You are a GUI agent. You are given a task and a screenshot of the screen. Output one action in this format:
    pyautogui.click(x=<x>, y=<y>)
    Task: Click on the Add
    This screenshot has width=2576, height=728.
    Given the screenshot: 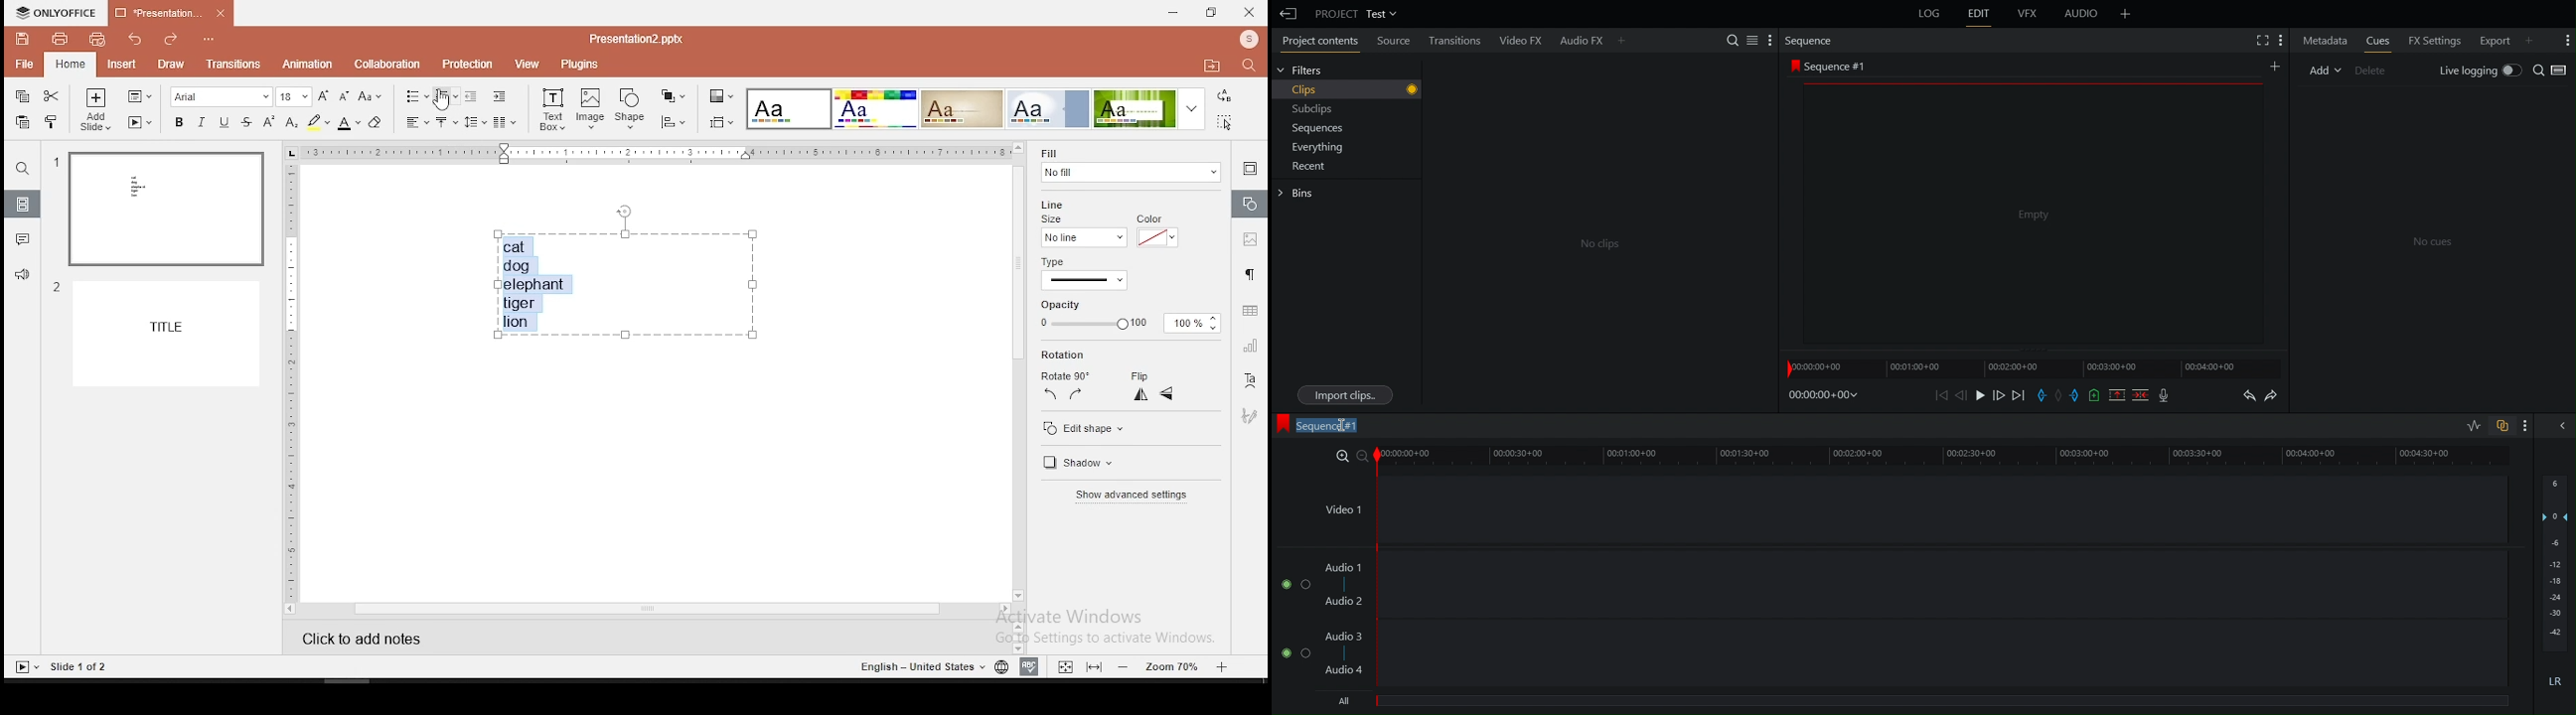 What is the action you would take?
    pyautogui.click(x=2124, y=14)
    